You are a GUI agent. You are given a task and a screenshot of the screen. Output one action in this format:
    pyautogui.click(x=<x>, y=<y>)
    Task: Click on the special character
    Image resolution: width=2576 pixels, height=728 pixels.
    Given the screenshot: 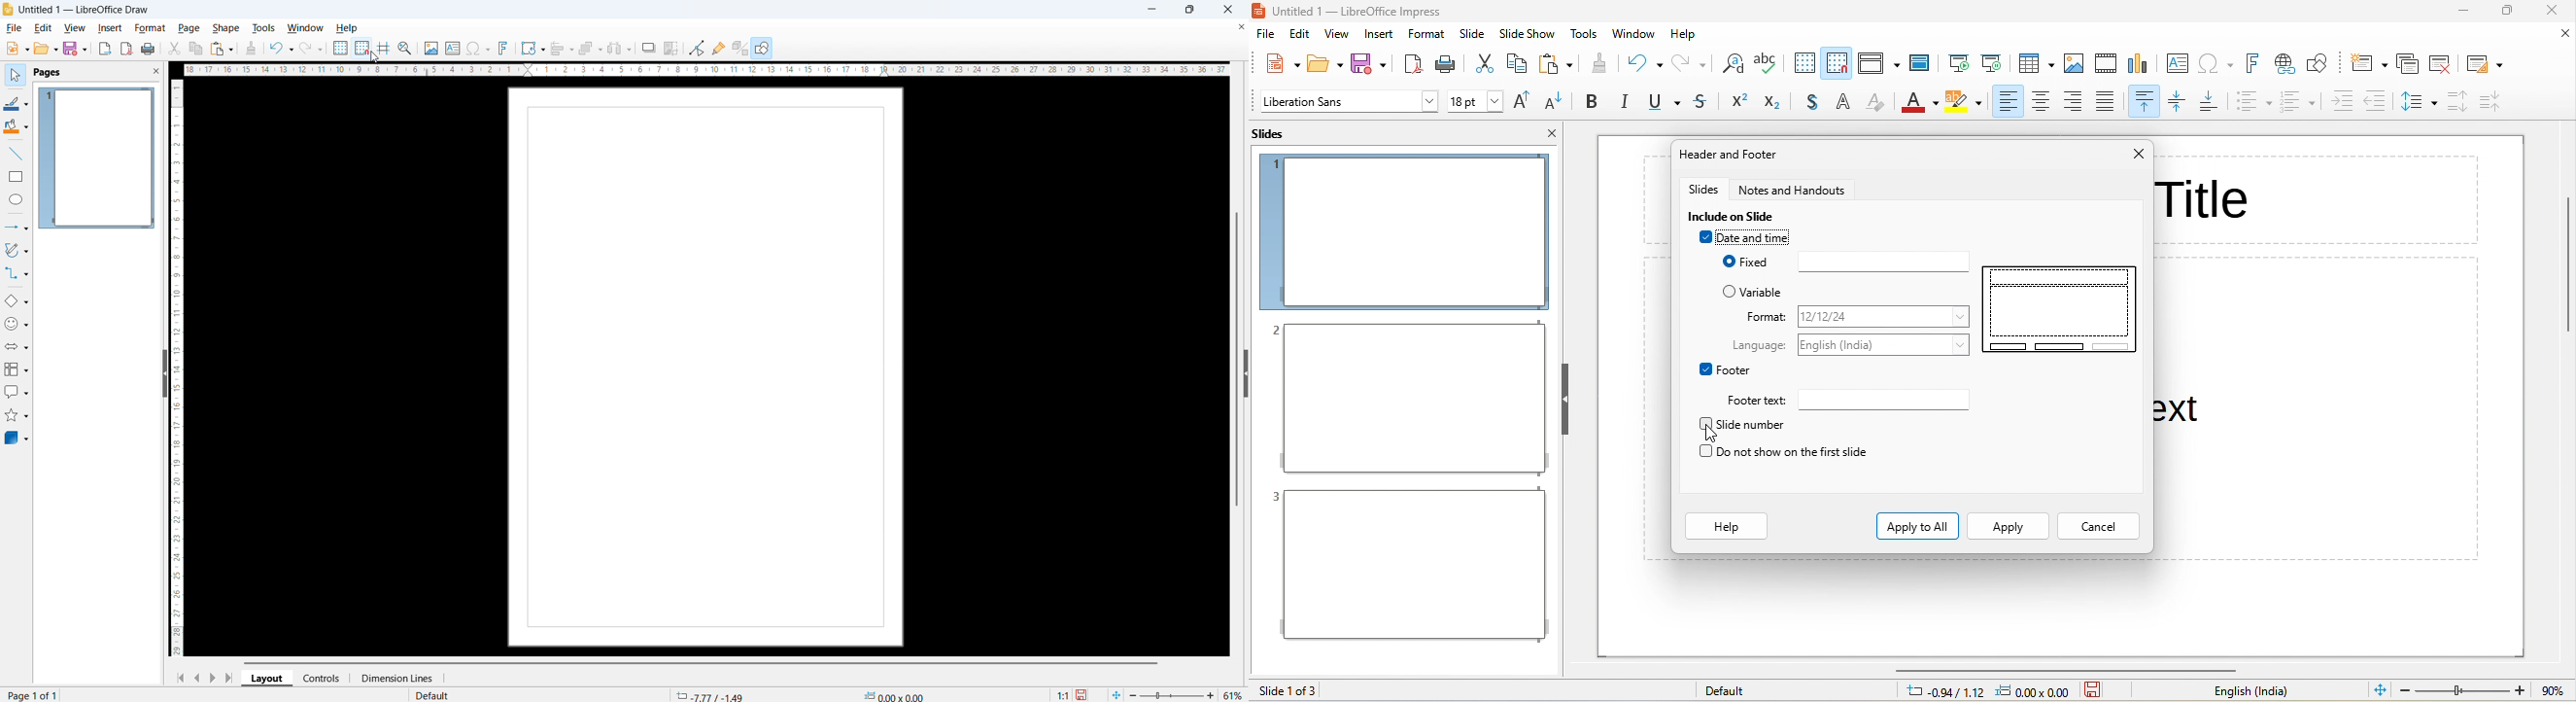 What is the action you would take?
    pyautogui.click(x=2219, y=63)
    